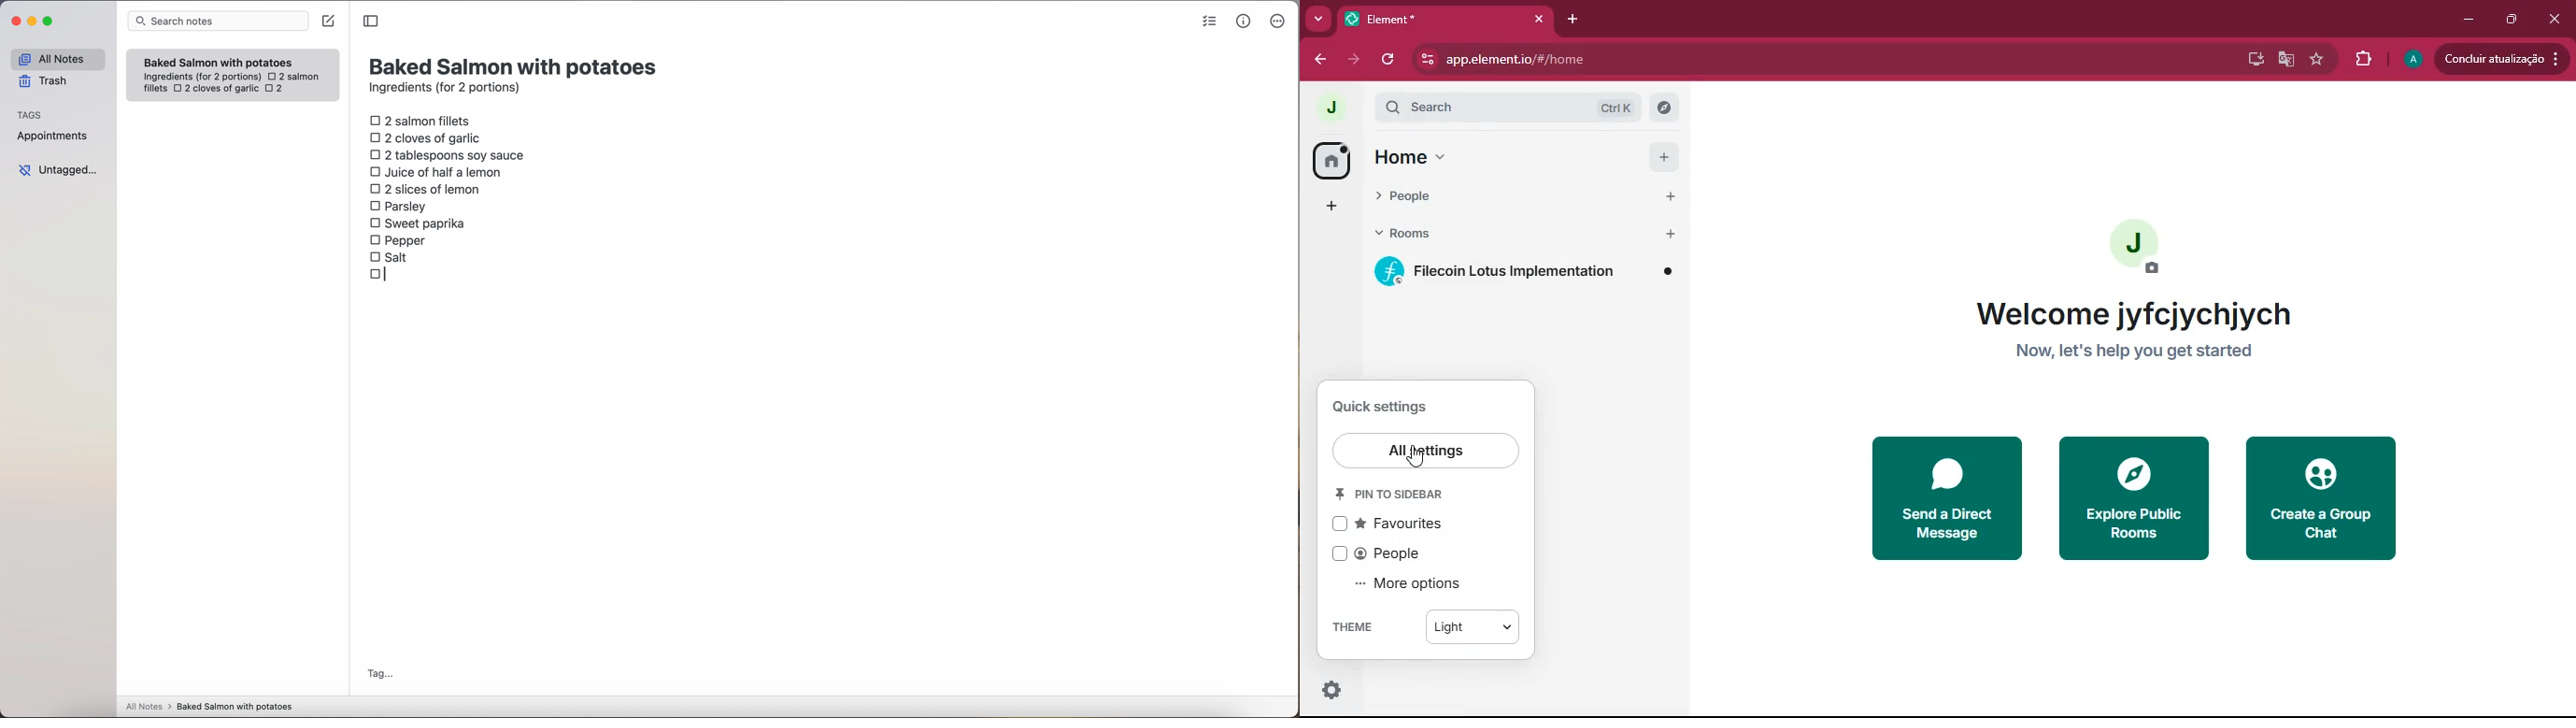  Describe the element at coordinates (390, 256) in the screenshot. I see `salt` at that location.